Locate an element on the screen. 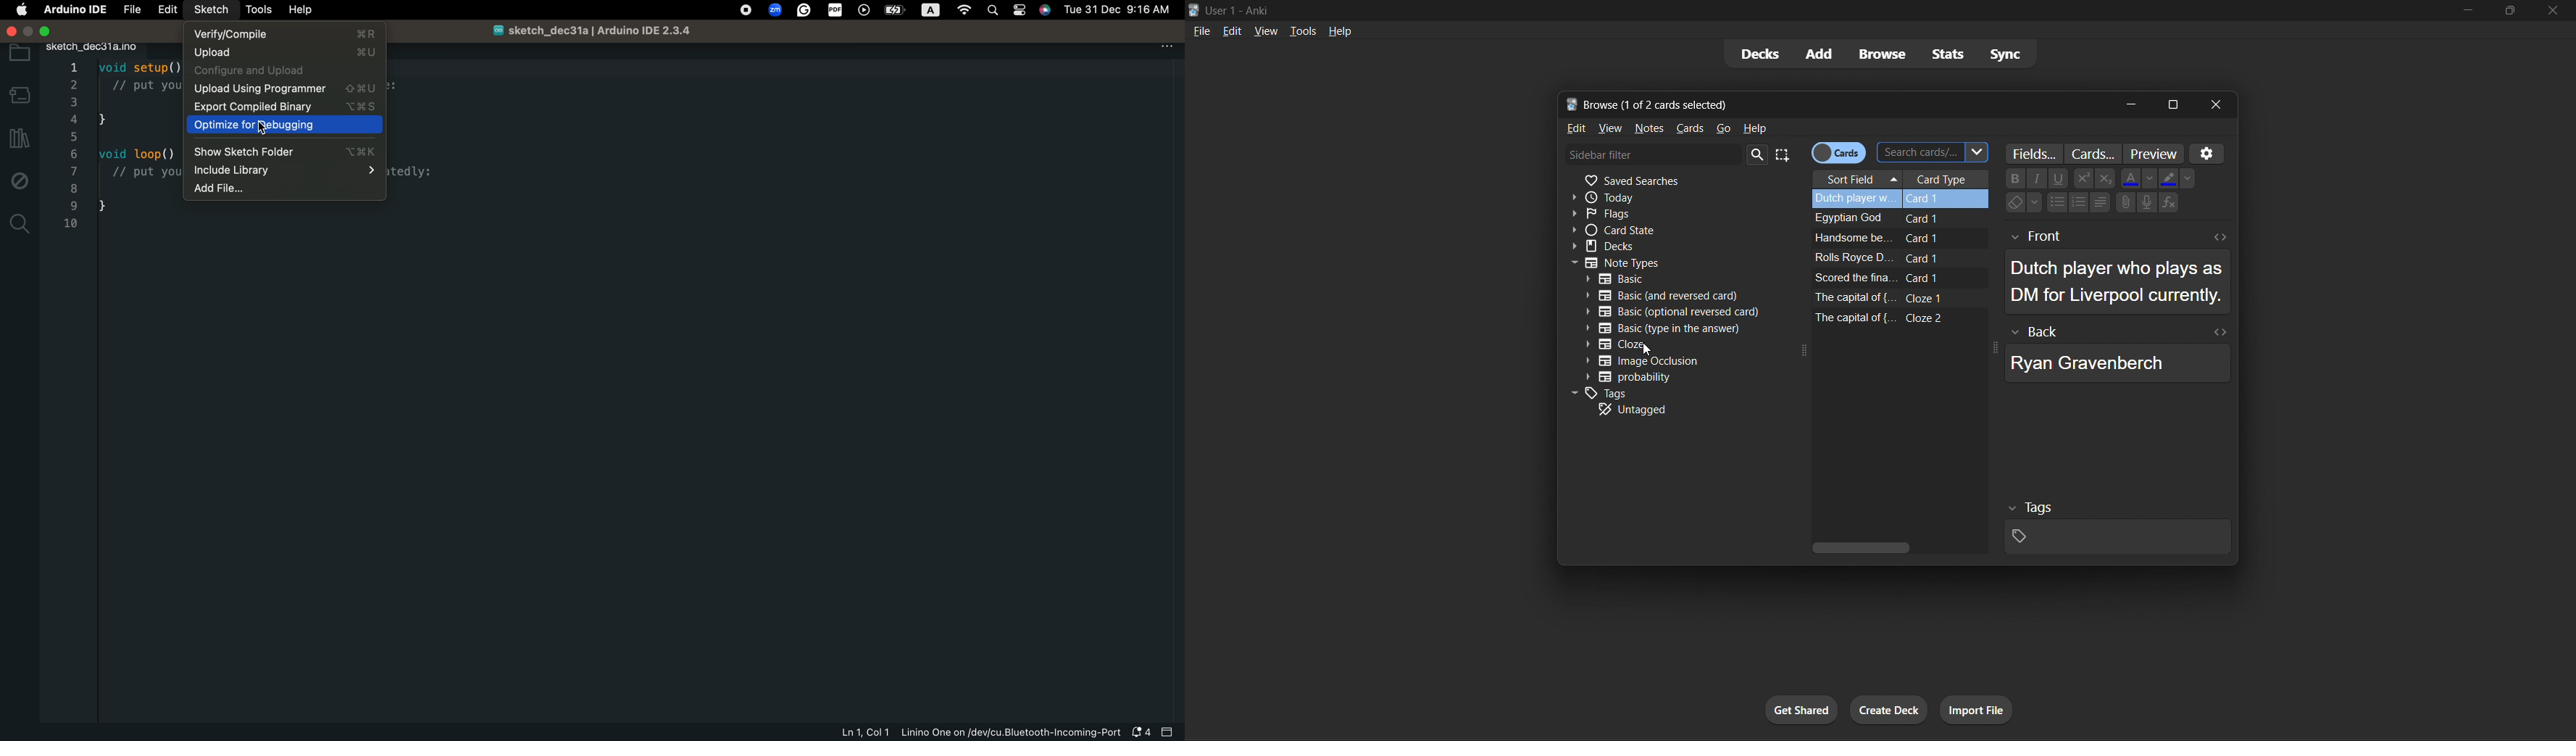 Image resolution: width=2576 pixels, height=756 pixels. card type column is located at coordinates (1946, 178).